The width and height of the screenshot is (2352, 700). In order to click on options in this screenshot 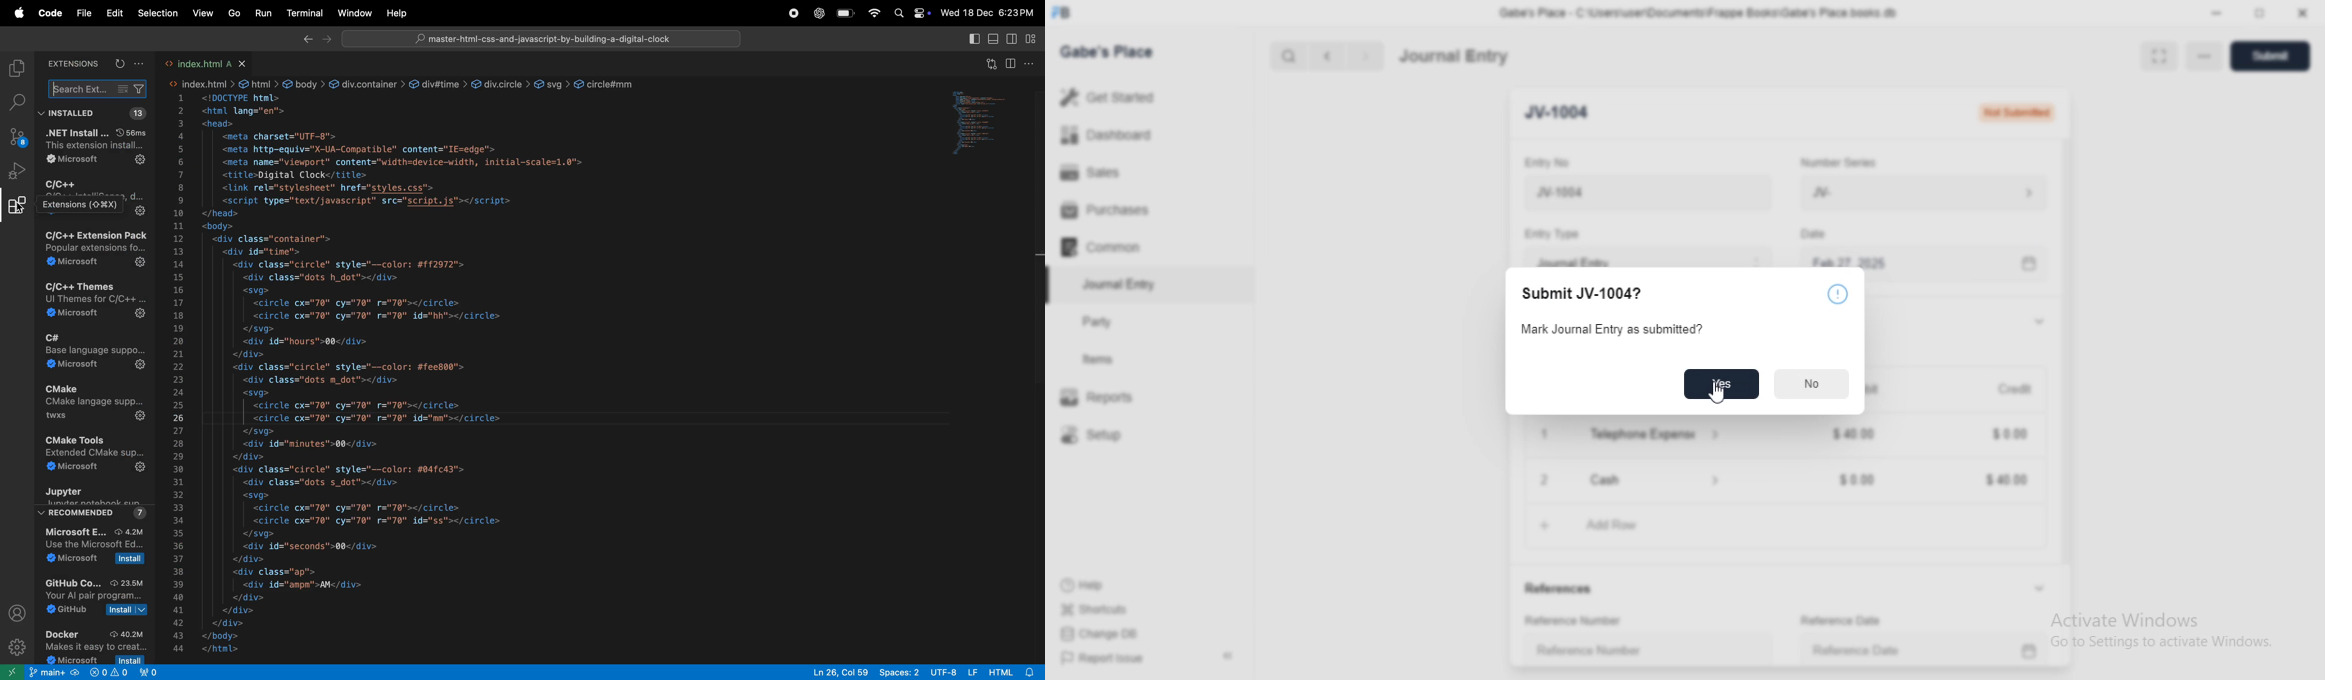, I will do `click(1035, 64)`.